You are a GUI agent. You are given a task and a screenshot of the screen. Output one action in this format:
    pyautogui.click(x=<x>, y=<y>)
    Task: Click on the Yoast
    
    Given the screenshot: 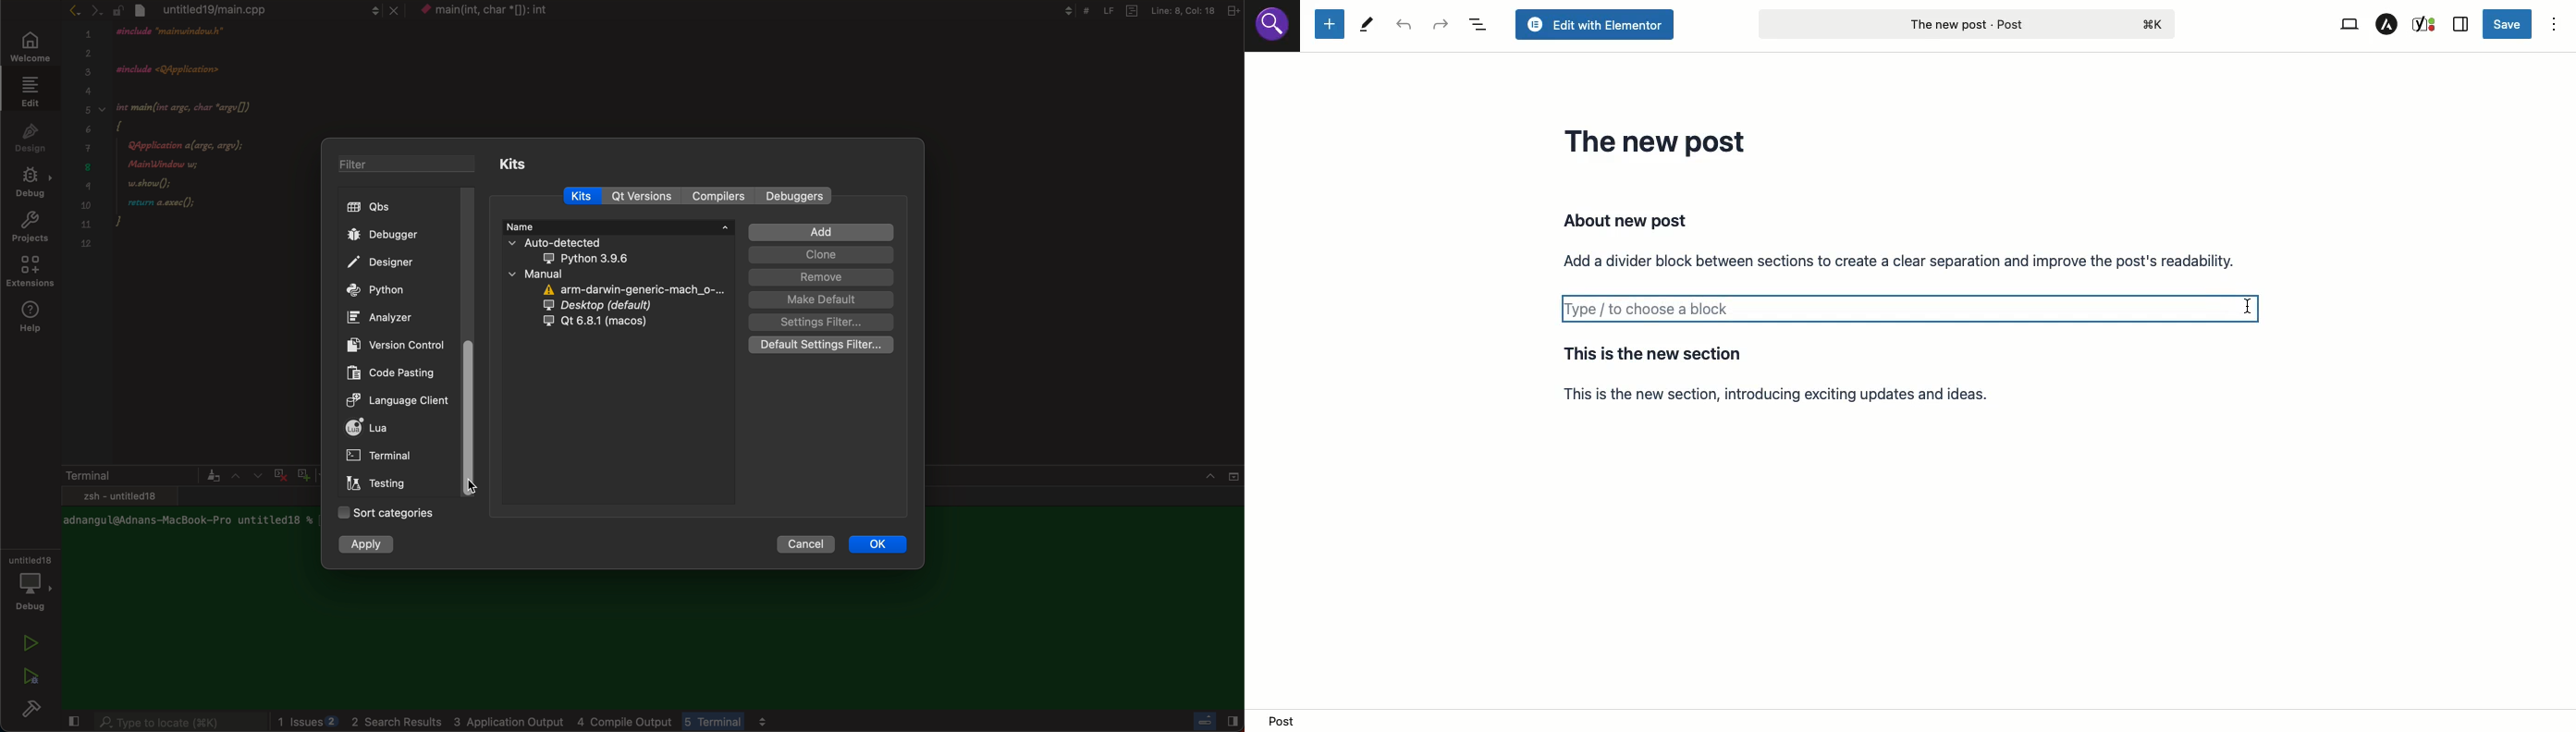 What is the action you would take?
    pyautogui.click(x=2425, y=23)
    